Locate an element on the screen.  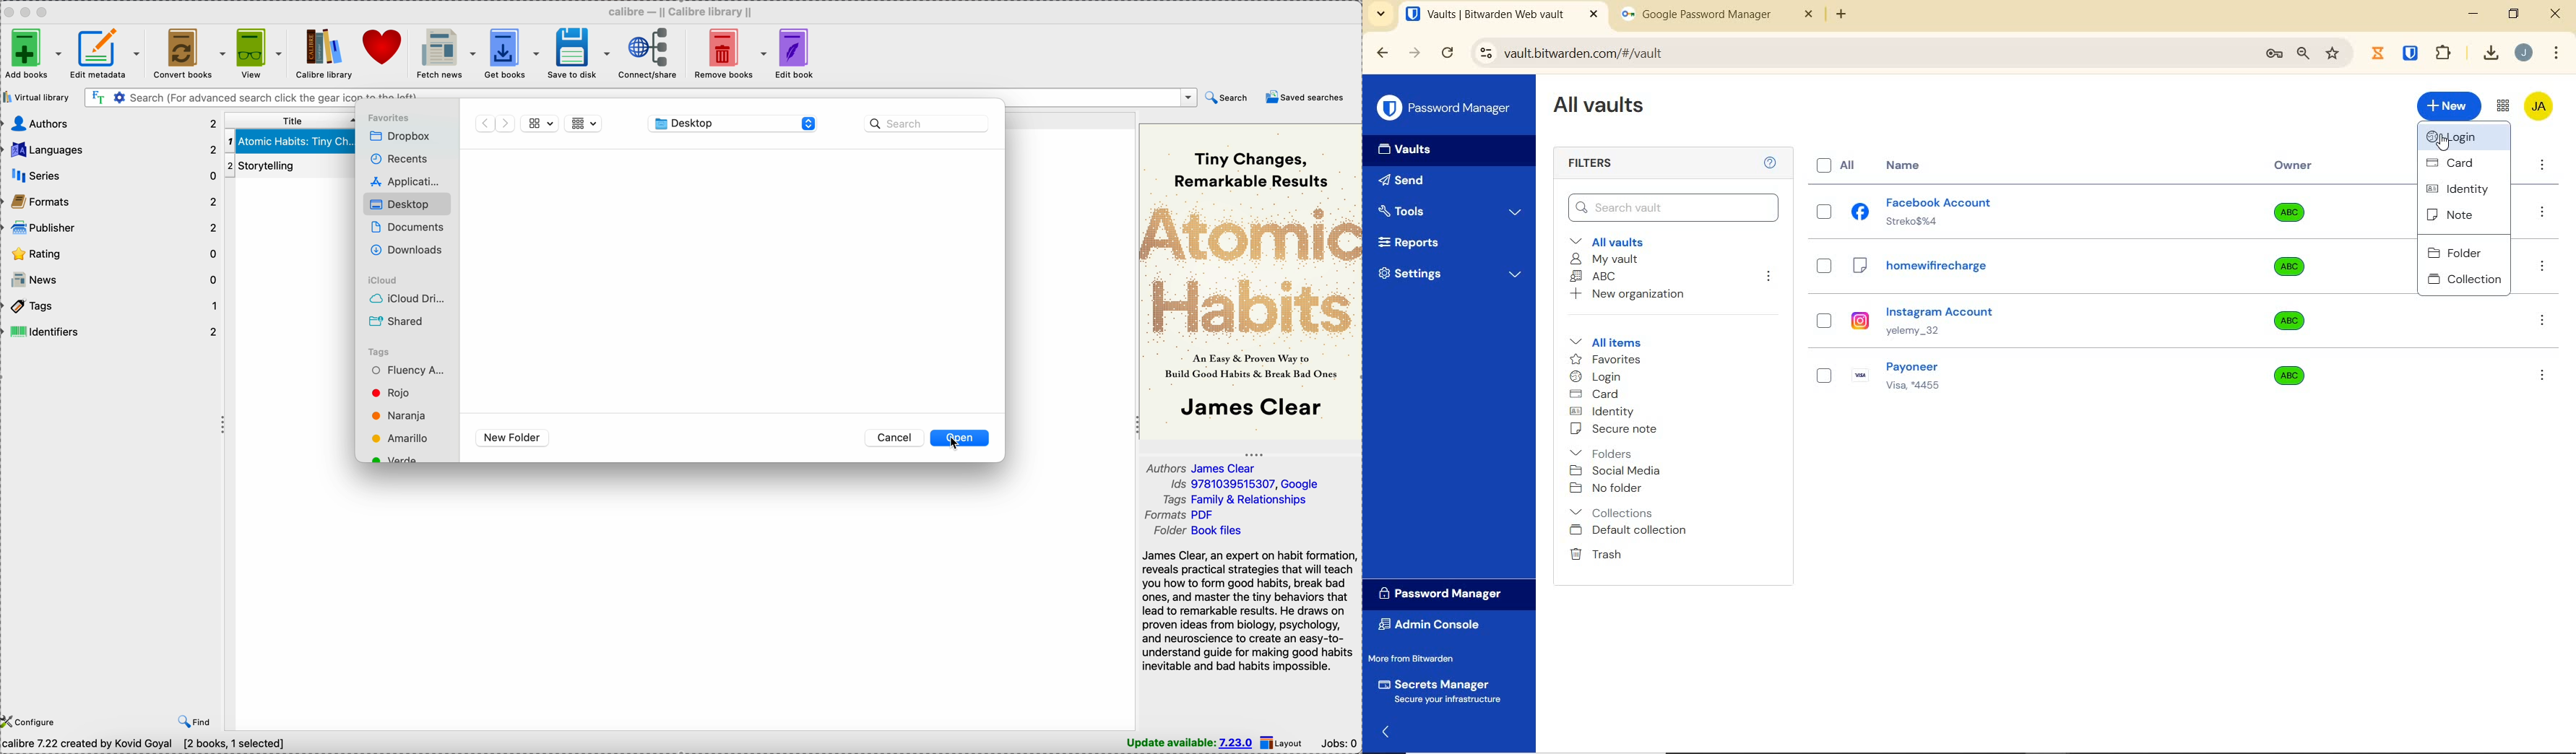
Shared is located at coordinates (395, 321).